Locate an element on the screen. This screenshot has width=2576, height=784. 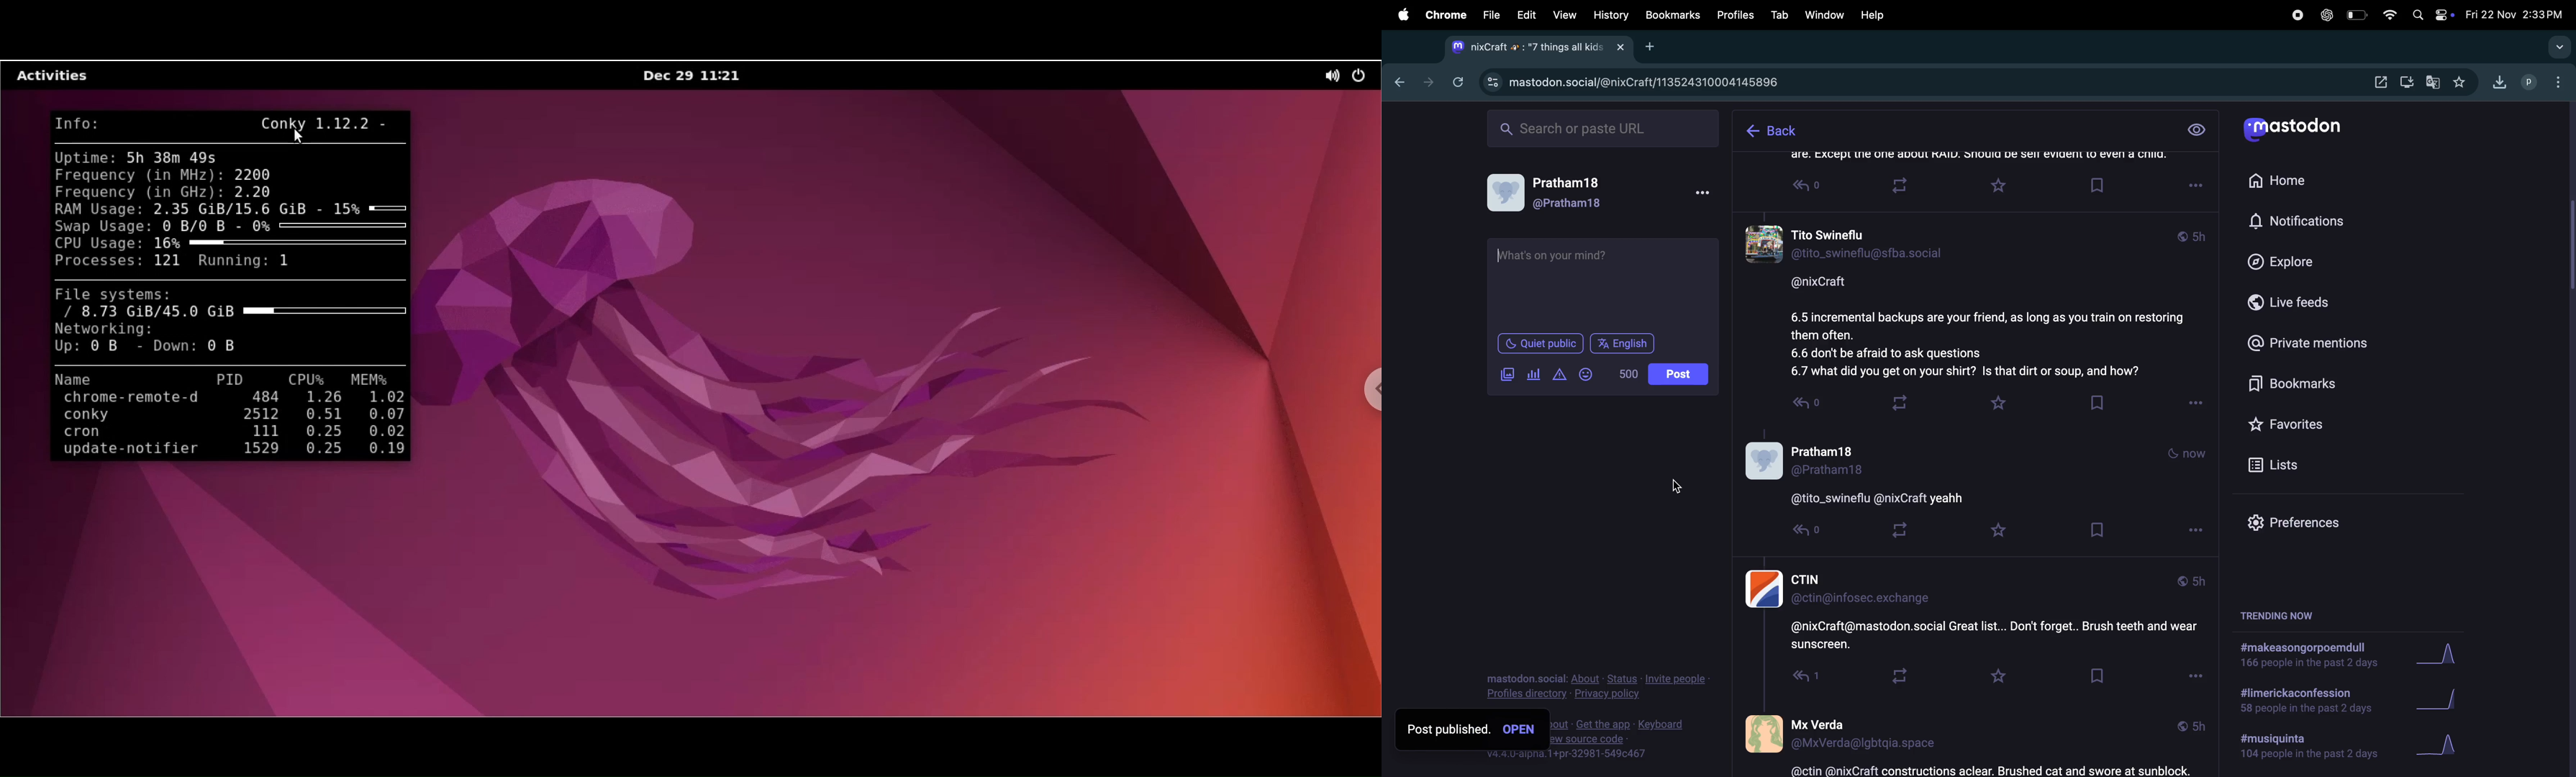
book mark is located at coordinates (2095, 402).